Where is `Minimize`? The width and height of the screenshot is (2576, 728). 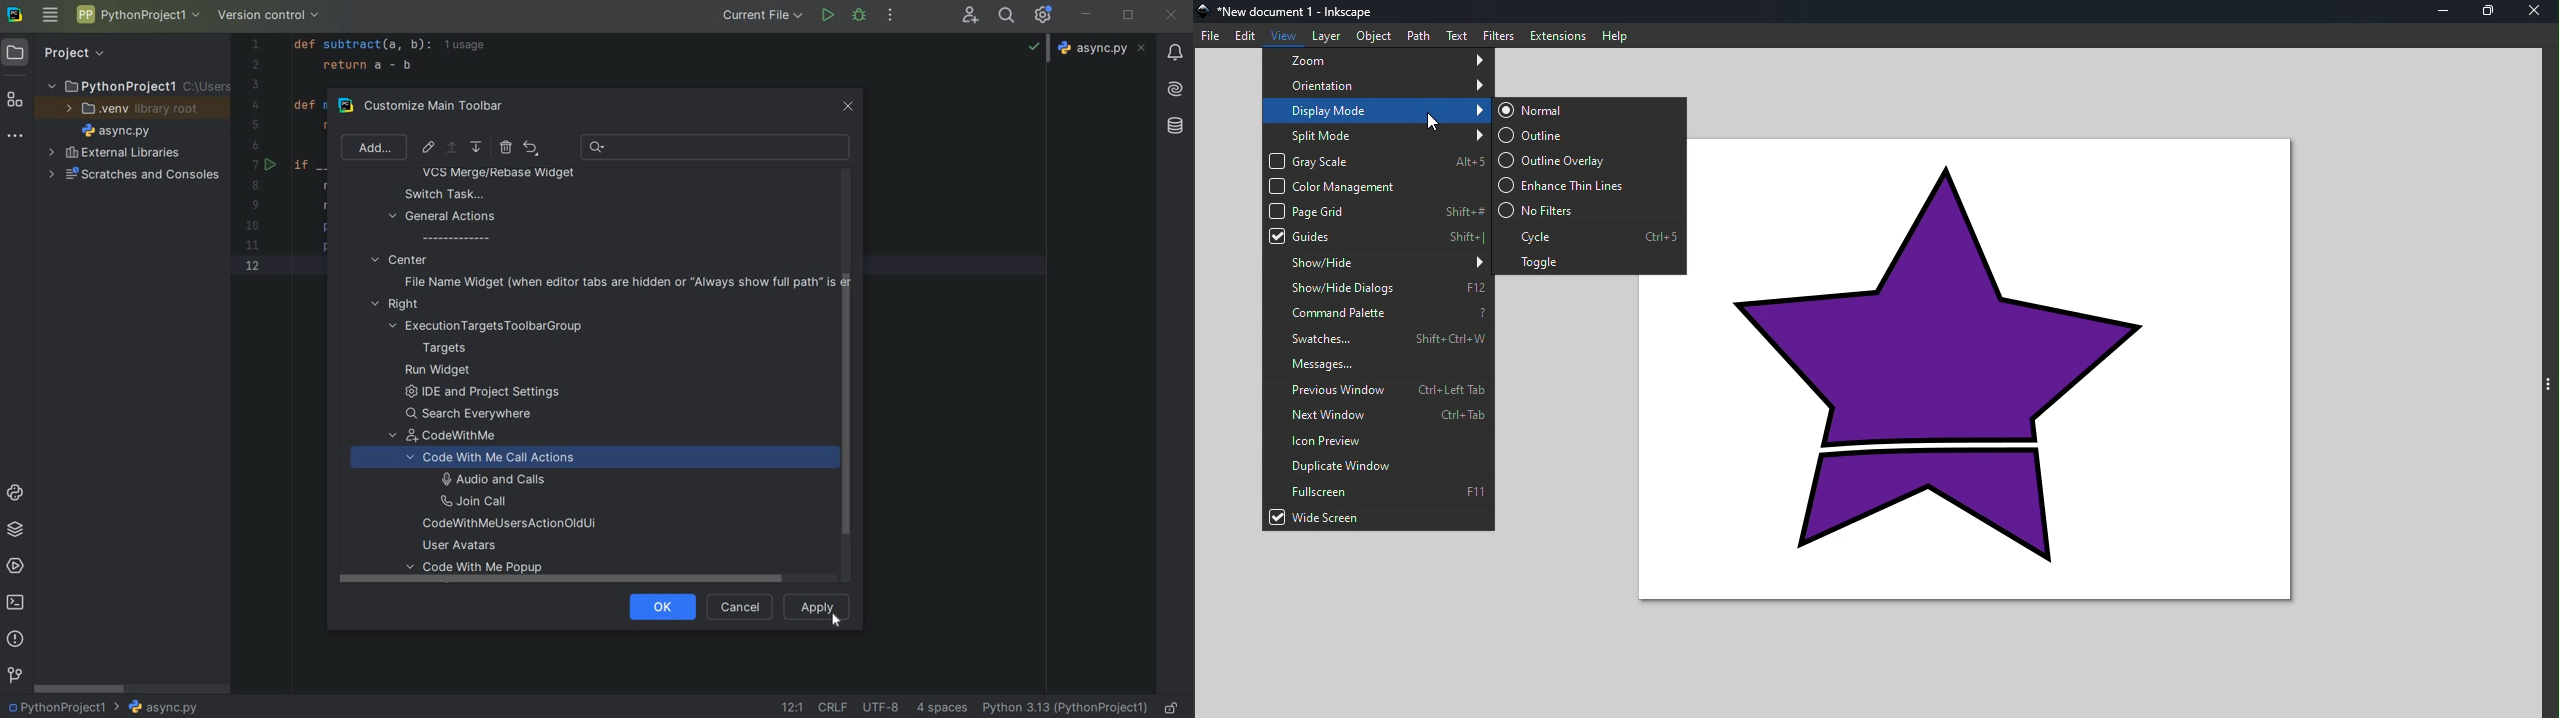
Minimize is located at coordinates (2447, 11).